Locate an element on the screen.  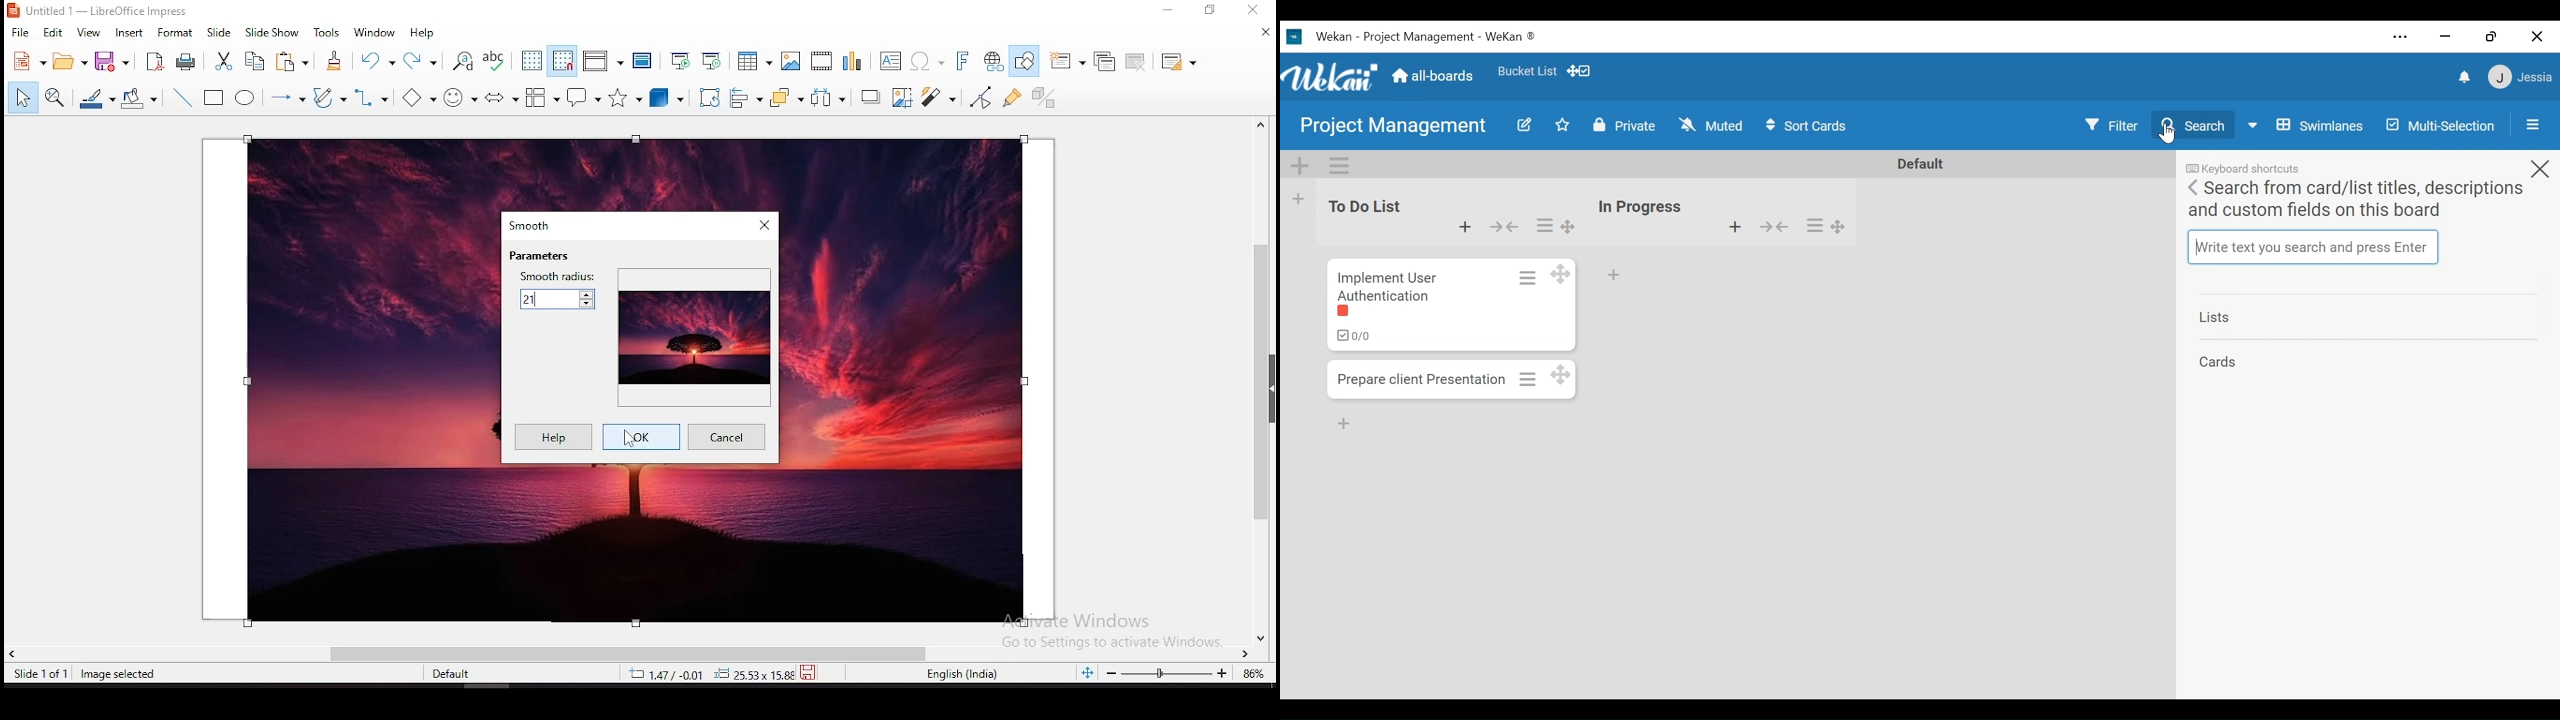
copy is located at coordinates (289, 61).